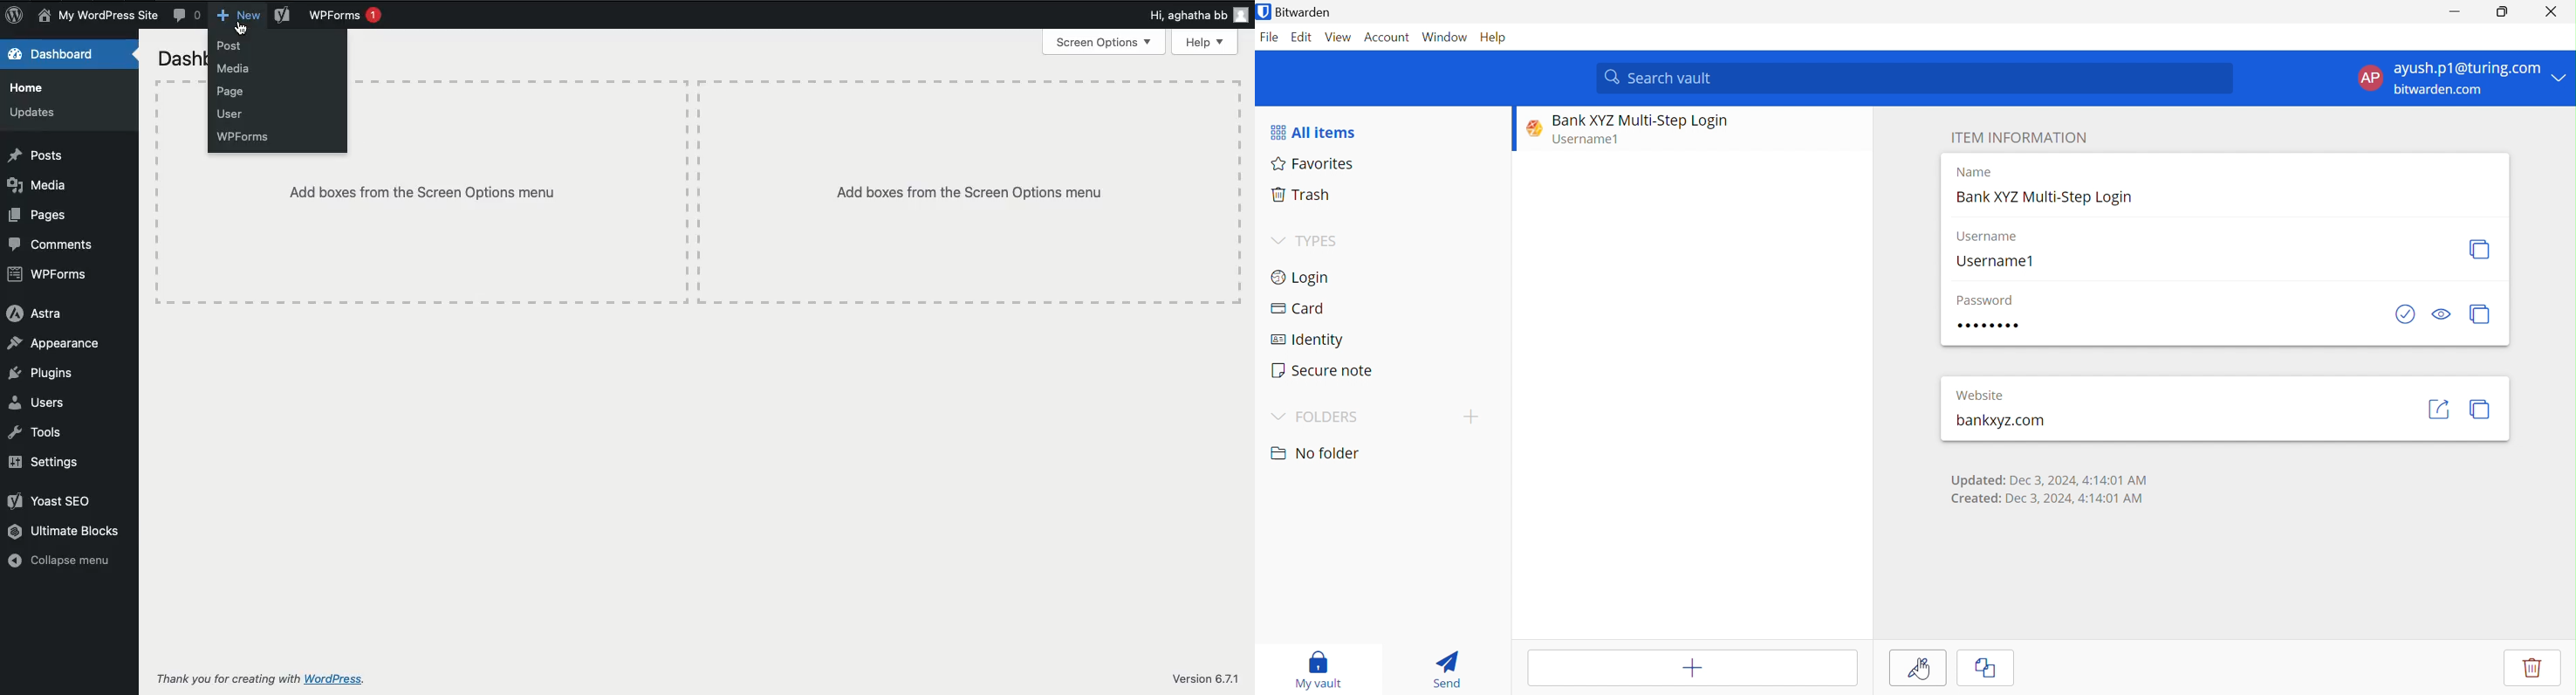  Describe the element at coordinates (242, 69) in the screenshot. I see `Media` at that location.